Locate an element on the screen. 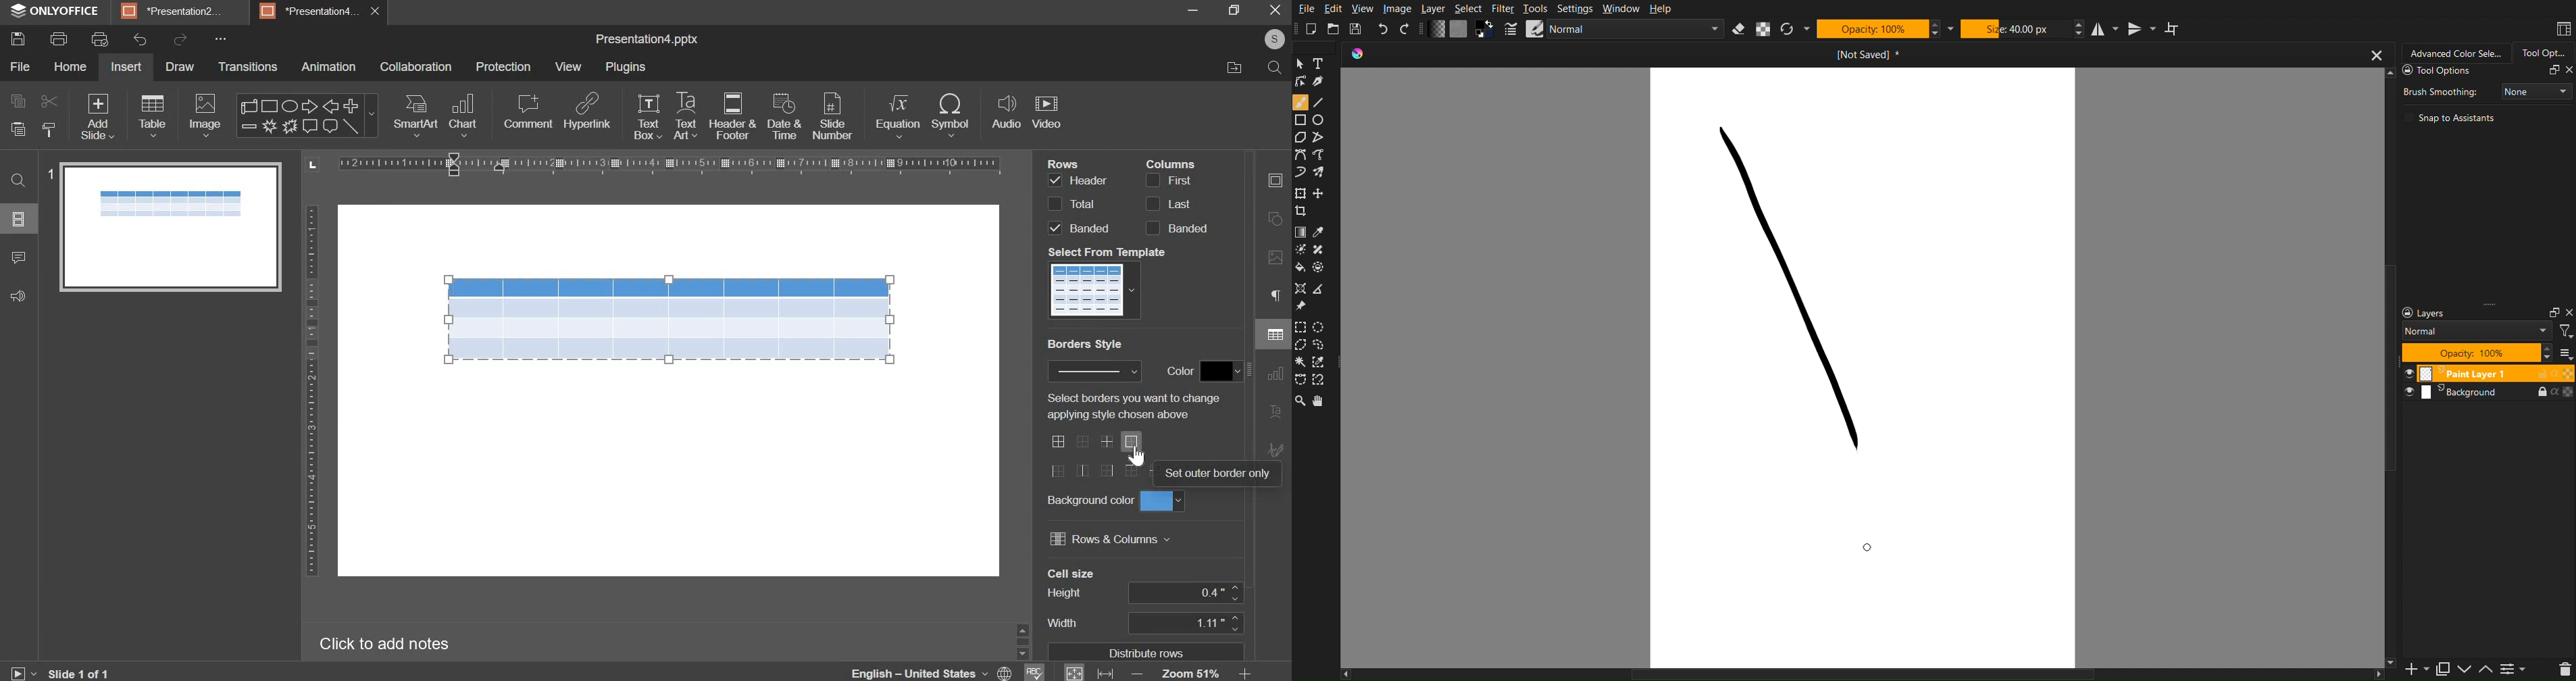 This screenshot has width=2576, height=700. rows & columns is located at coordinates (1110, 540).